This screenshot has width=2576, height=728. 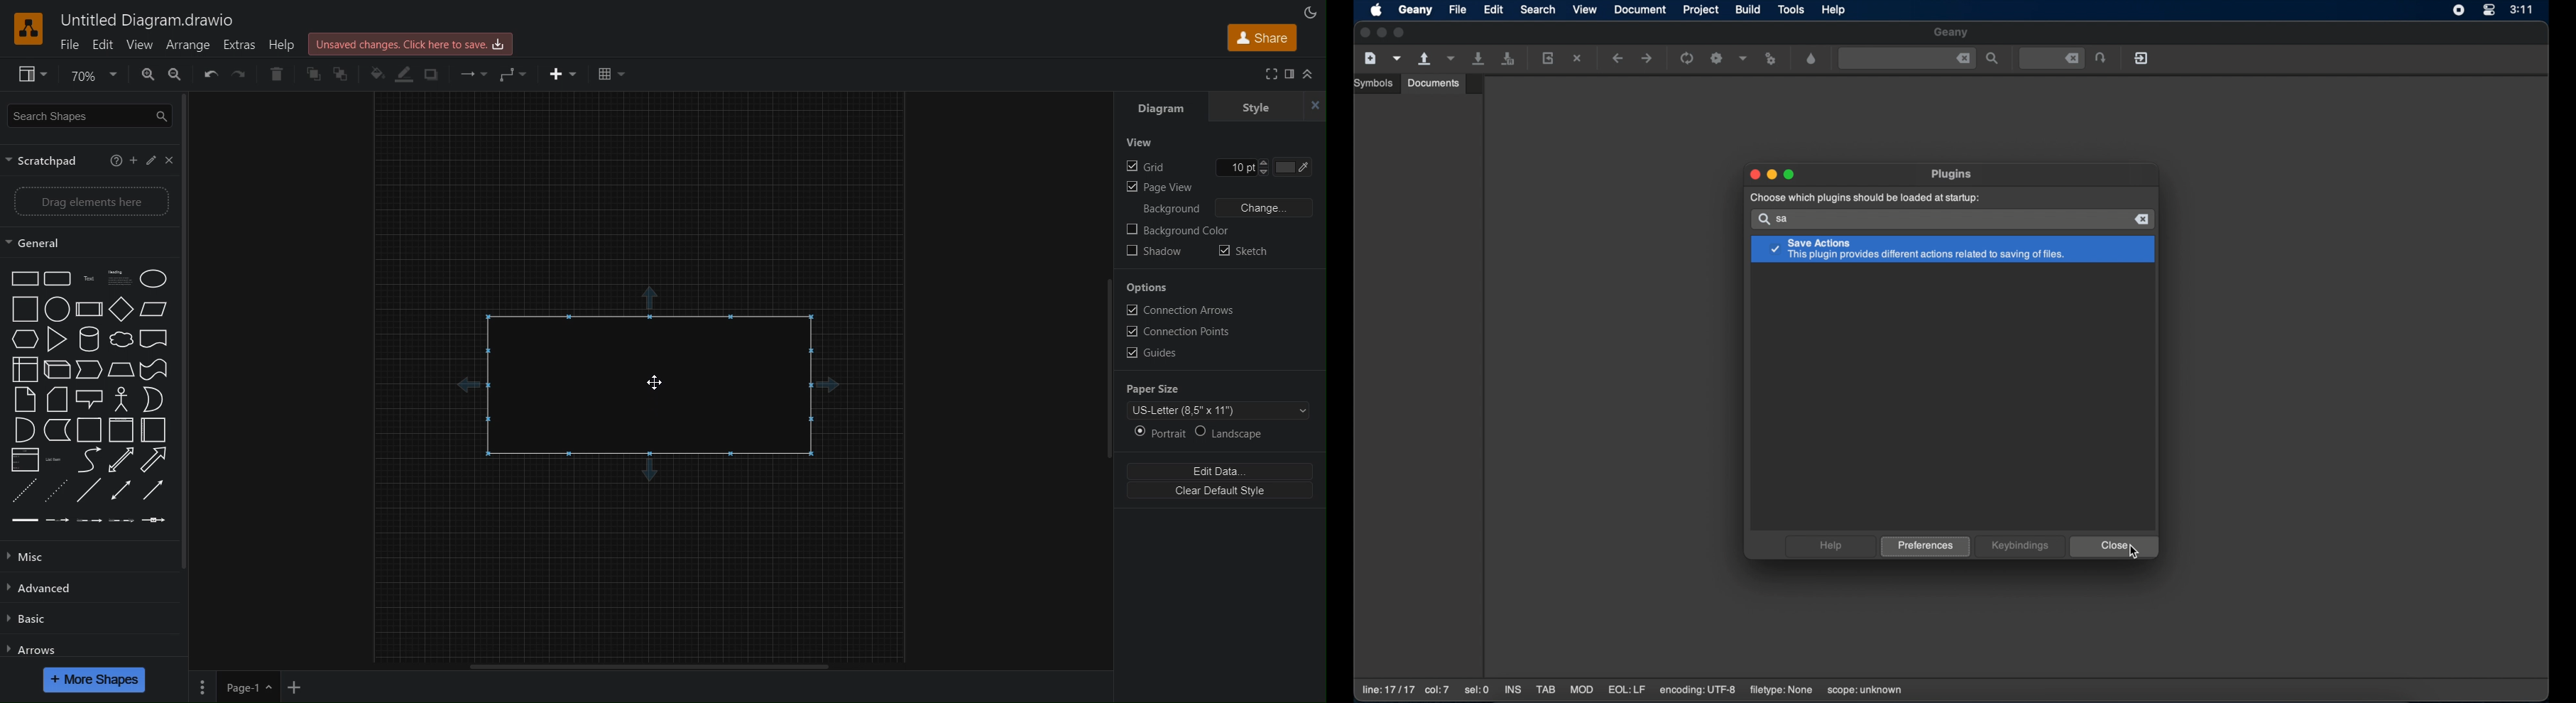 I want to click on close, so click(x=1753, y=174).